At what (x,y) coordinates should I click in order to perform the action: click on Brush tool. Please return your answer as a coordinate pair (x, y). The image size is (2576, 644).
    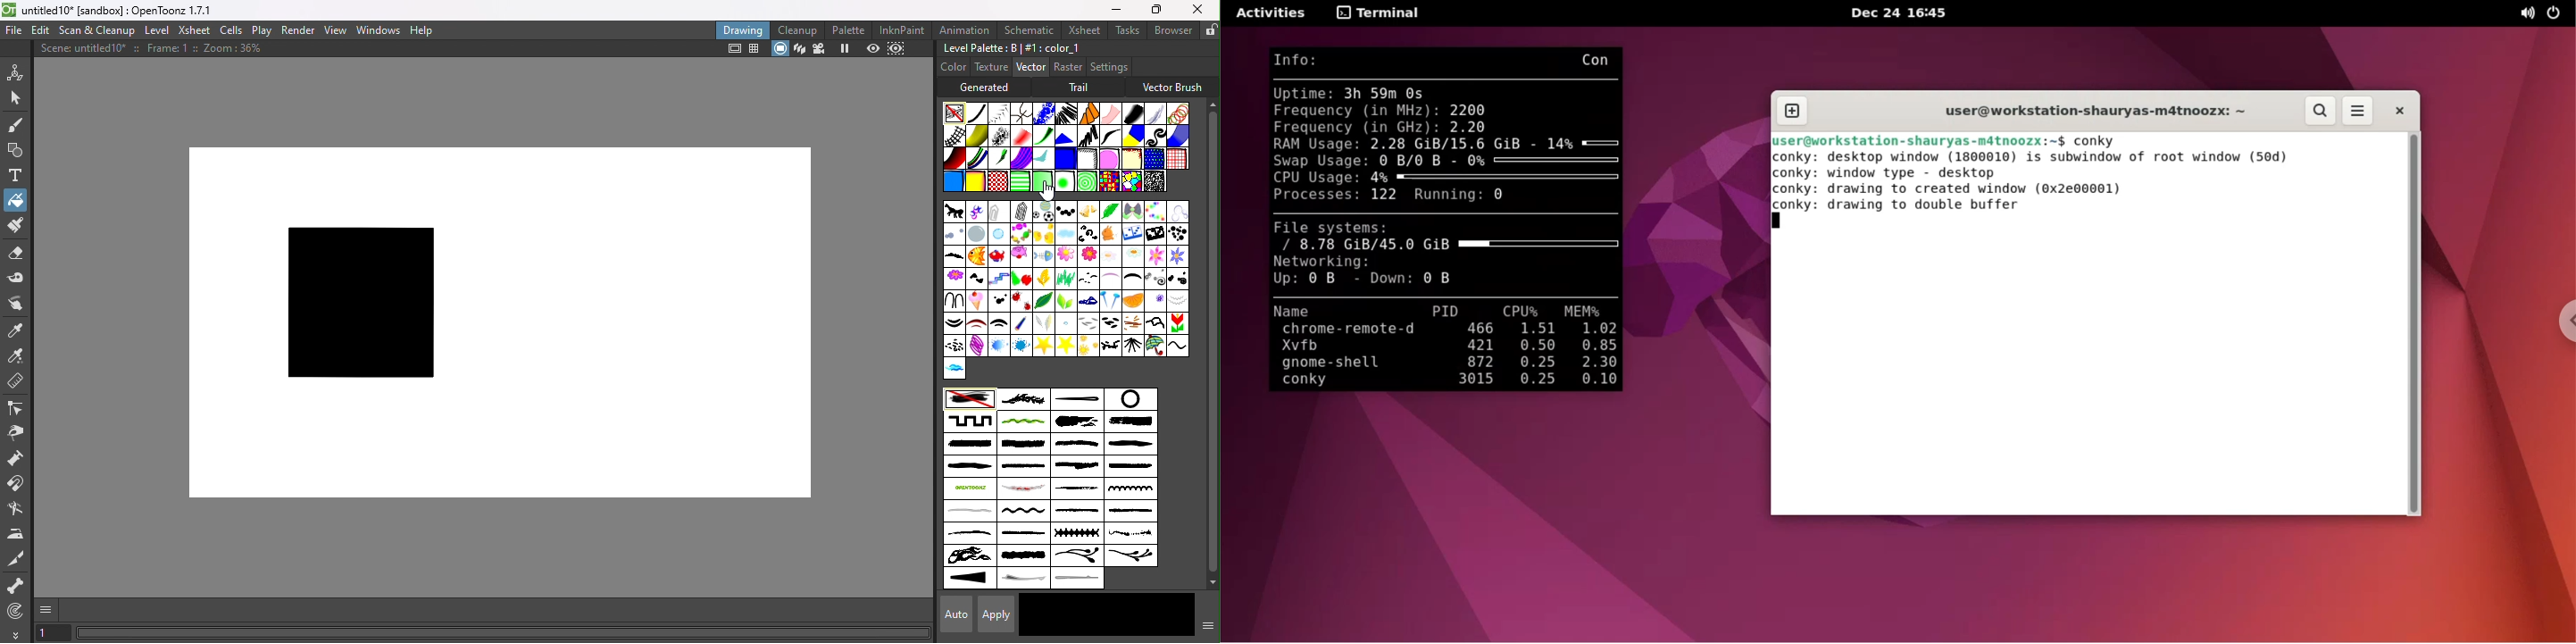
    Looking at the image, I should click on (20, 124).